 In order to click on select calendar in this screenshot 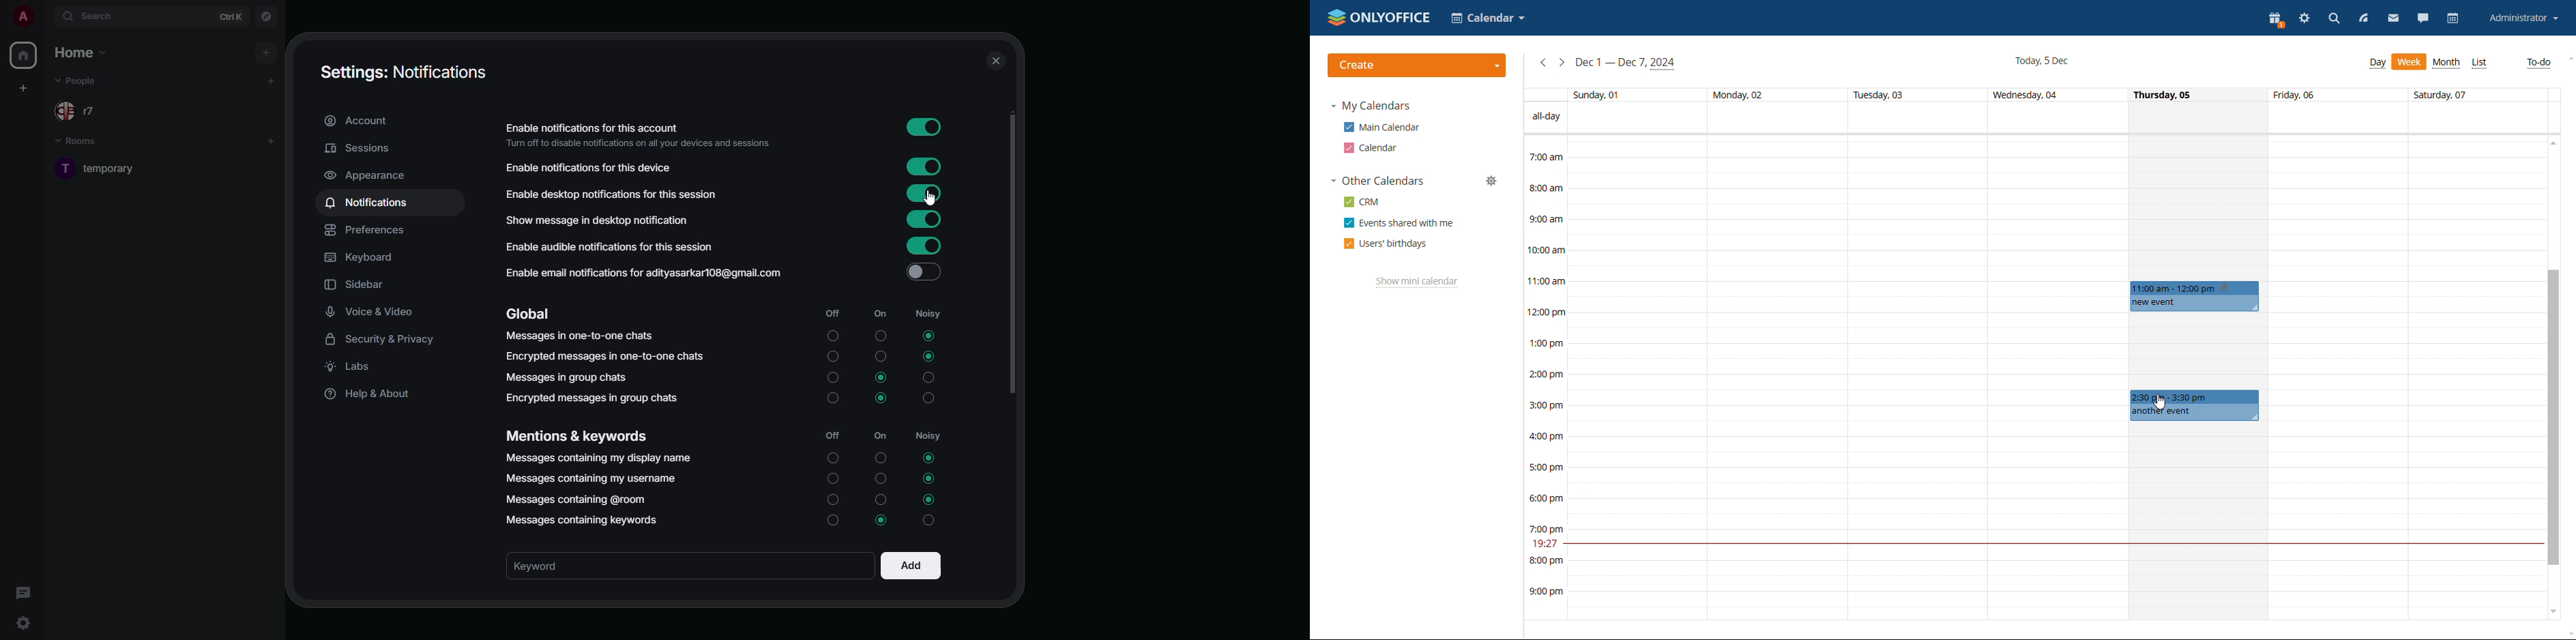, I will do `click(1488, 18)`.